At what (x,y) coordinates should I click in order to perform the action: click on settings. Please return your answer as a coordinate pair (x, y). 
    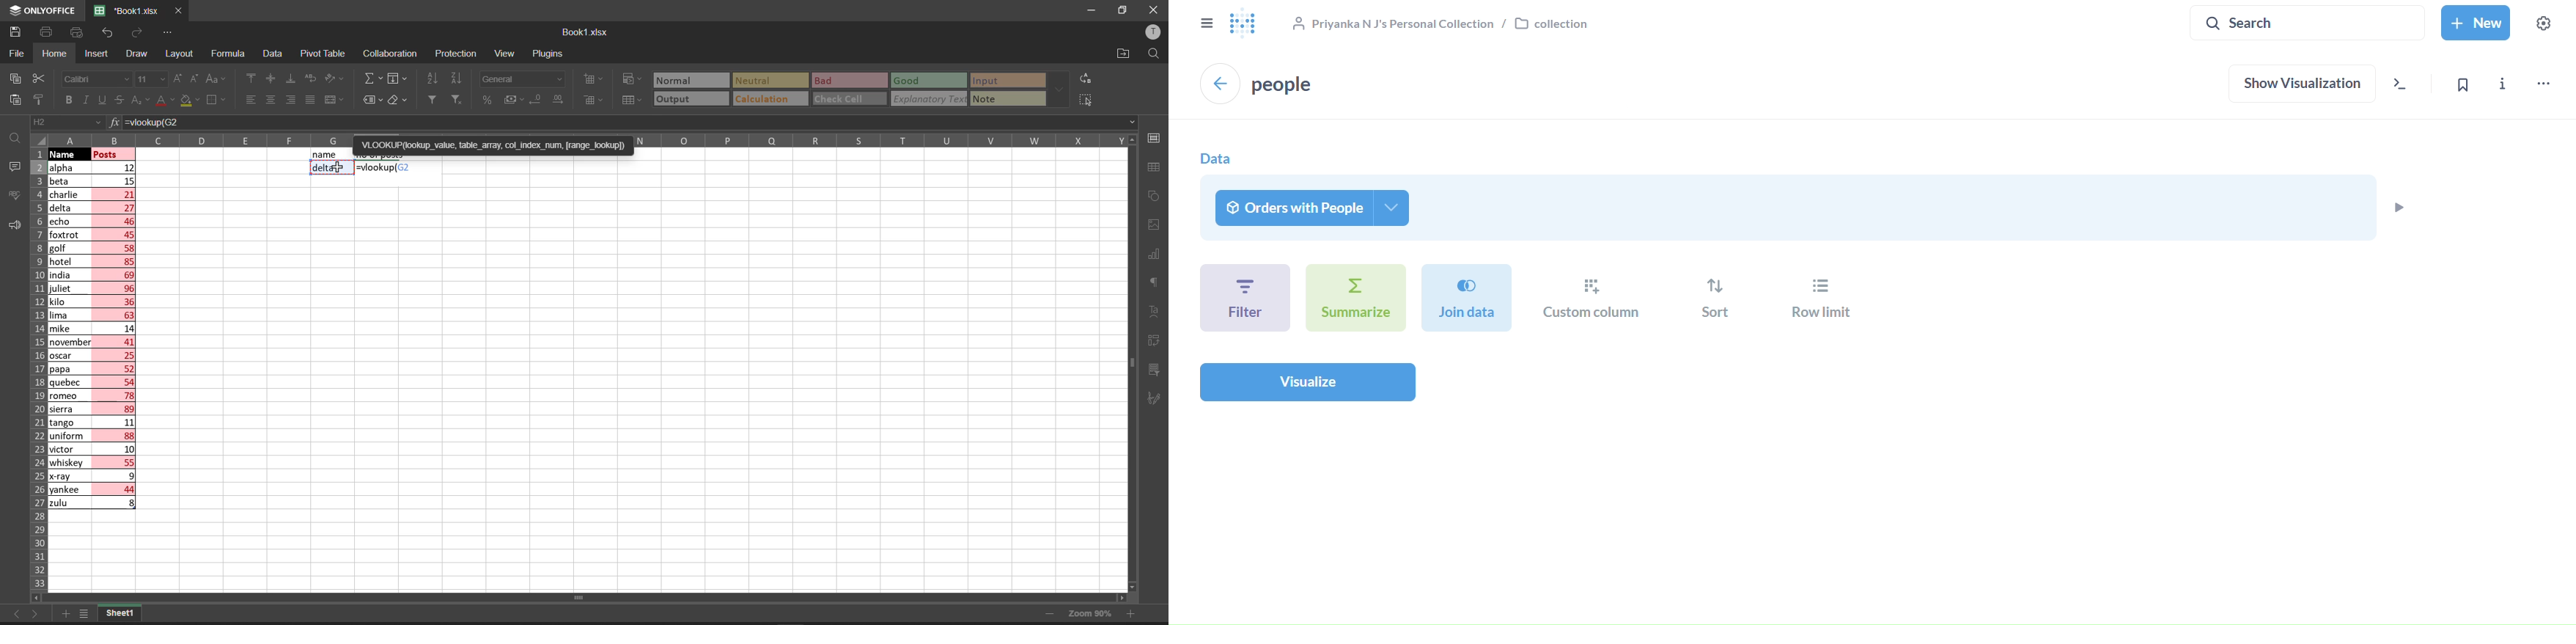
    Looking at the image, I should click on (2545, 24).